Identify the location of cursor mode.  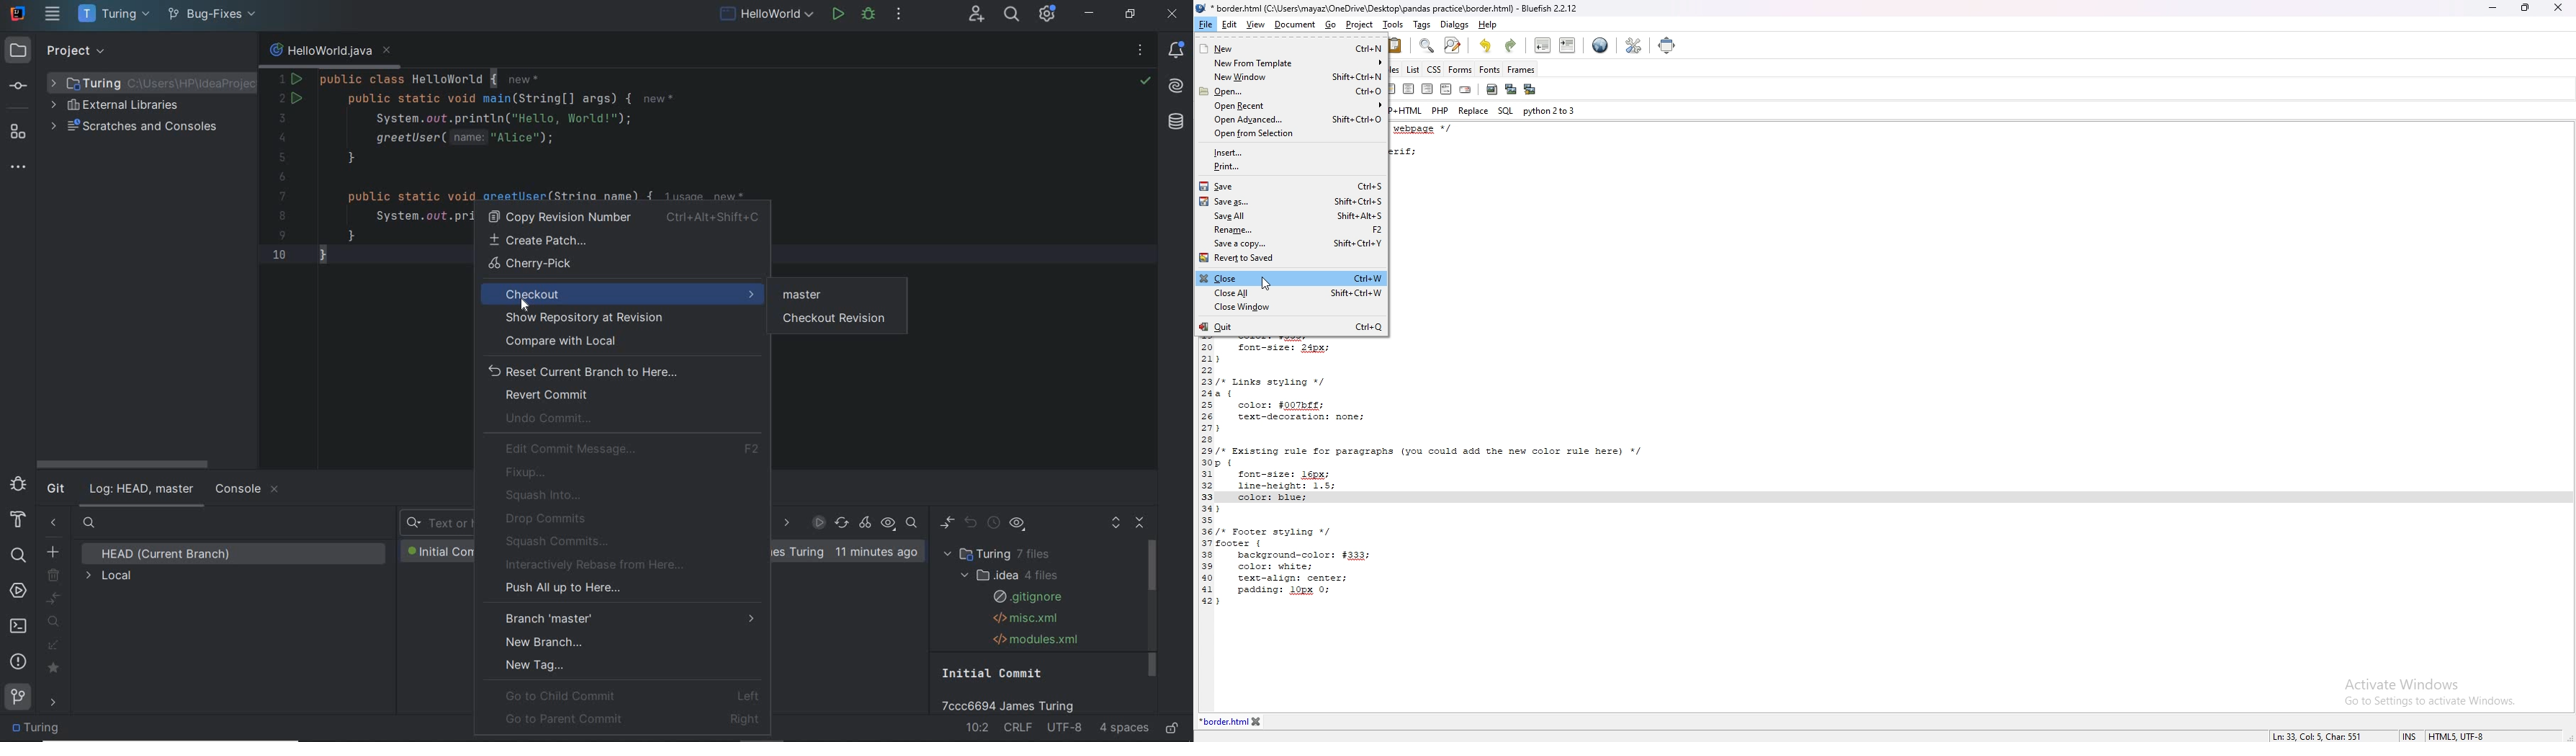
(2411, 734).